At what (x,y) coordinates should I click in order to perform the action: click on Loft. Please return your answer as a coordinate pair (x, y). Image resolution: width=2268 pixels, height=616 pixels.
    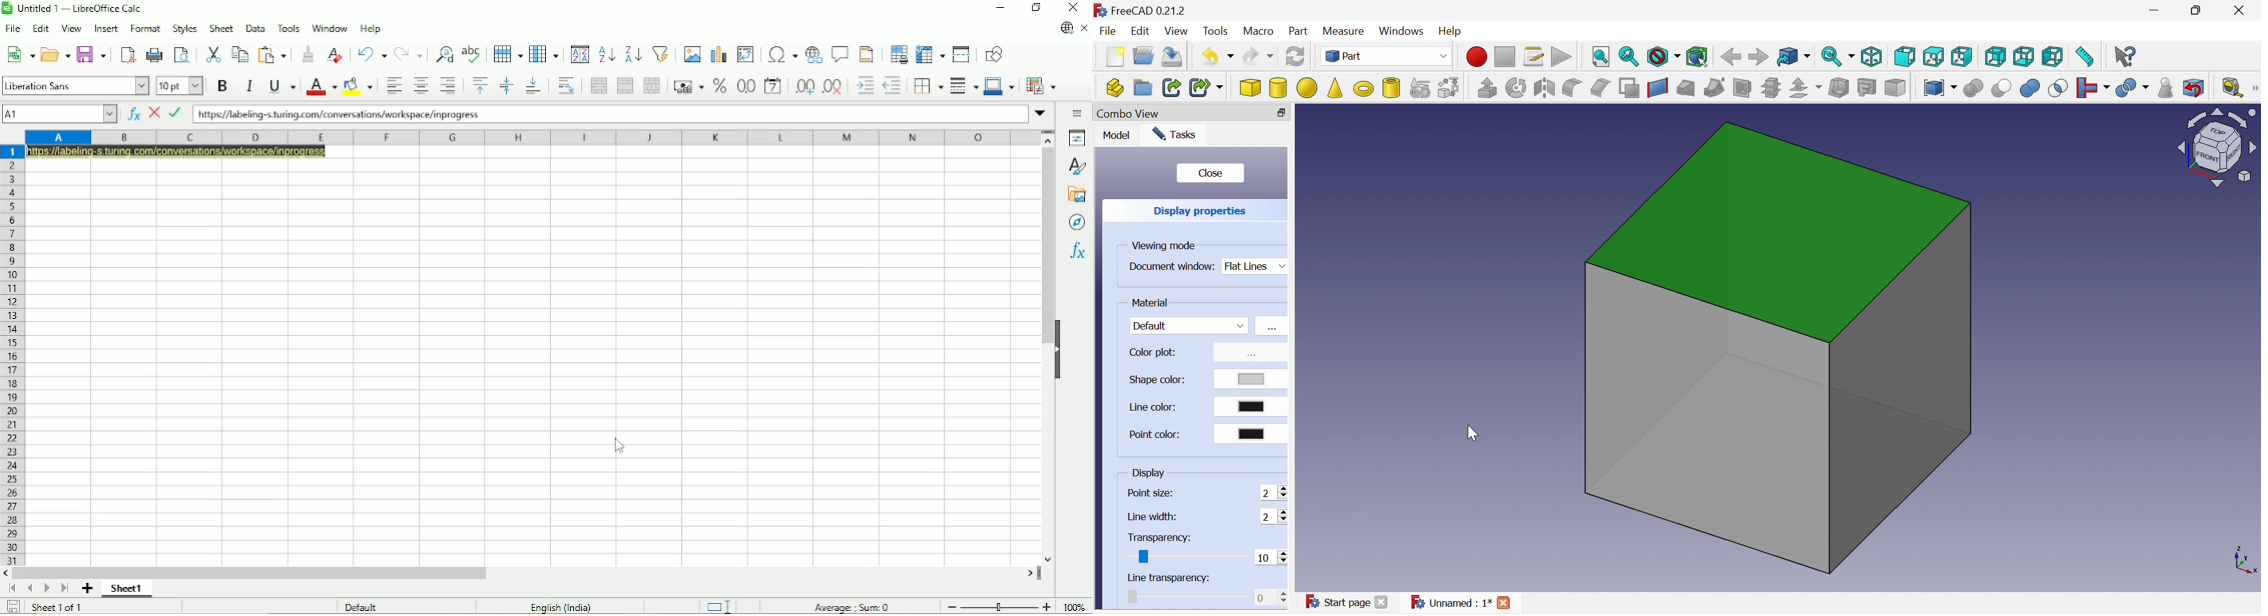
    Looking at the image, I should click on (1686, 88).